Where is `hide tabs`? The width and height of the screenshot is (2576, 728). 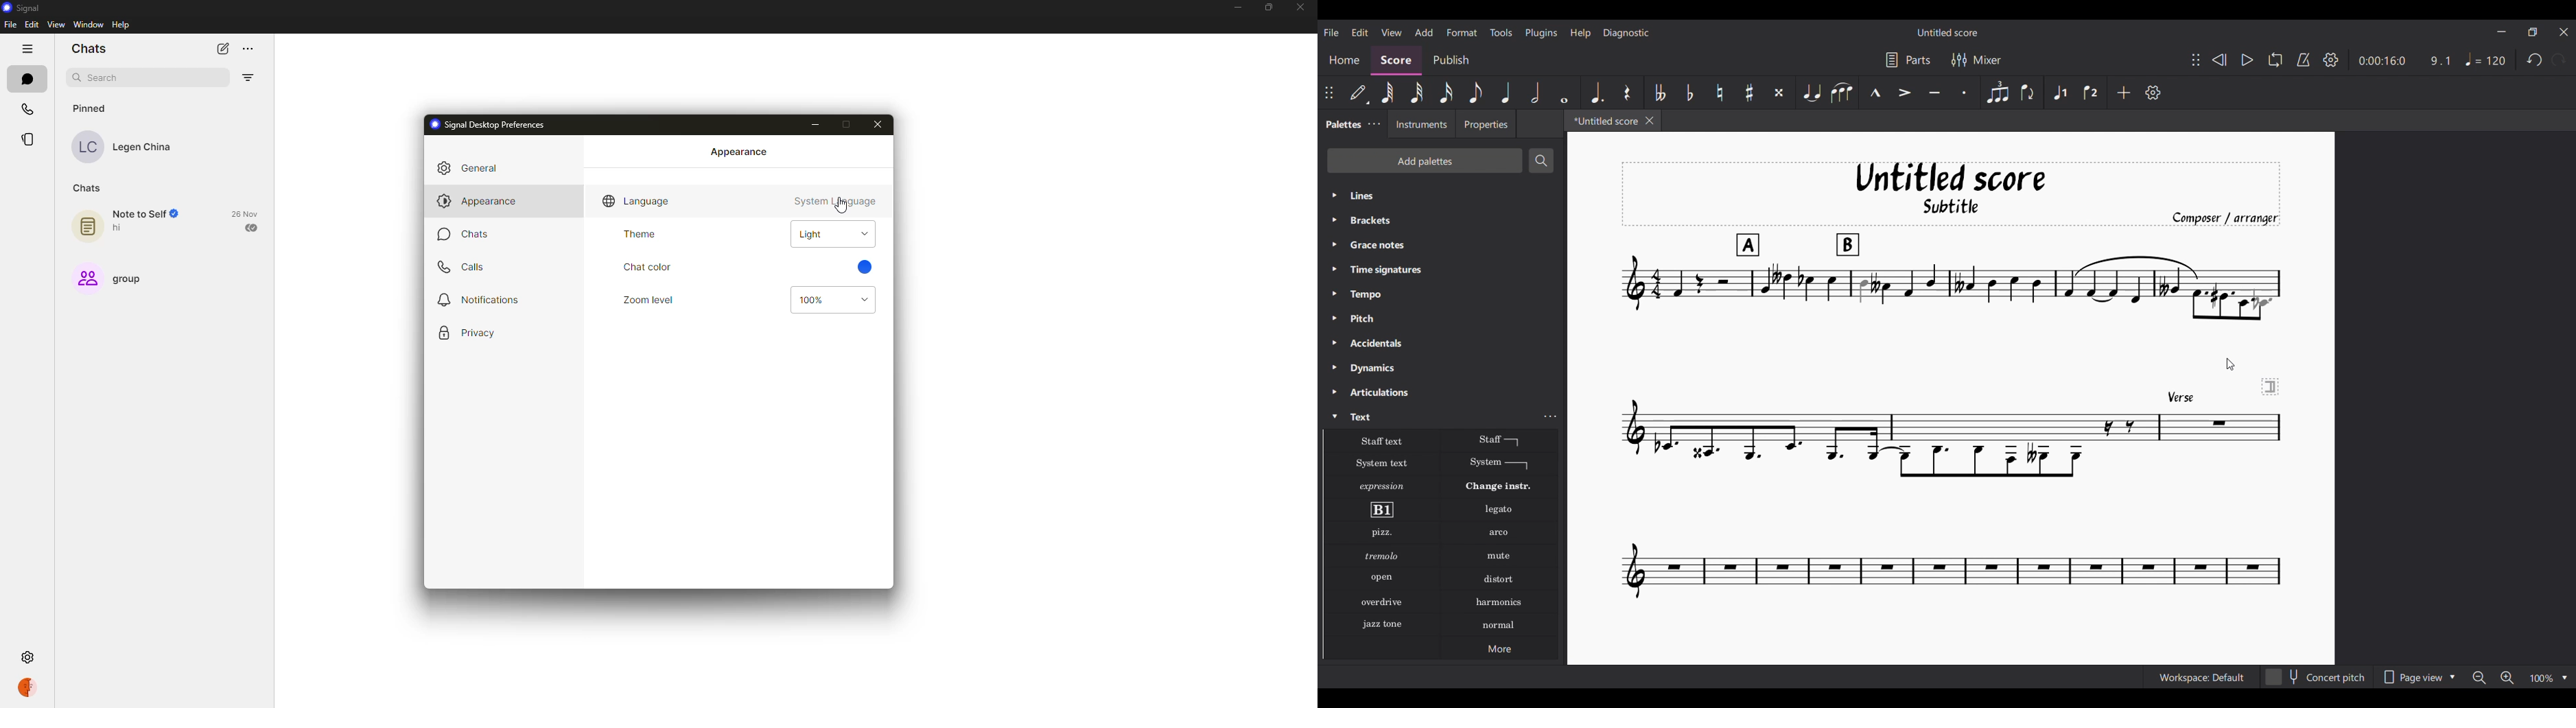
hide tabs is located at coordinates (27, 48).